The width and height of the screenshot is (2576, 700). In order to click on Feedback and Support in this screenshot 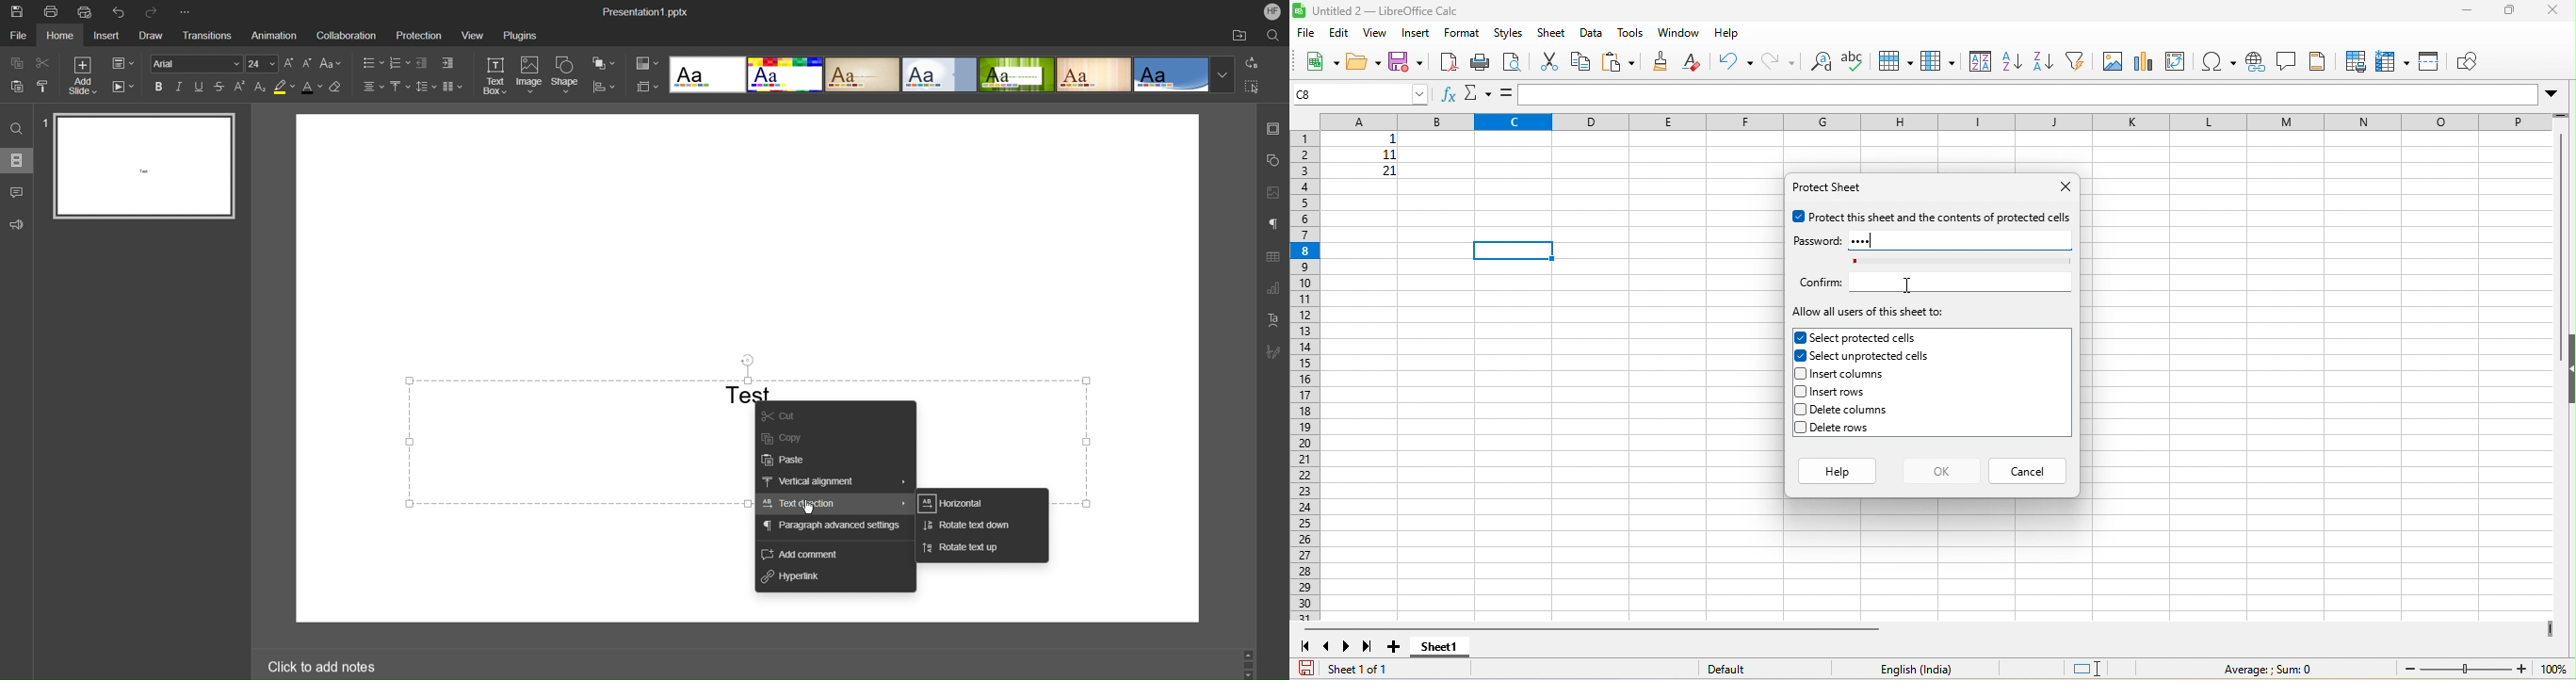, I will do `click(17, 224)`.